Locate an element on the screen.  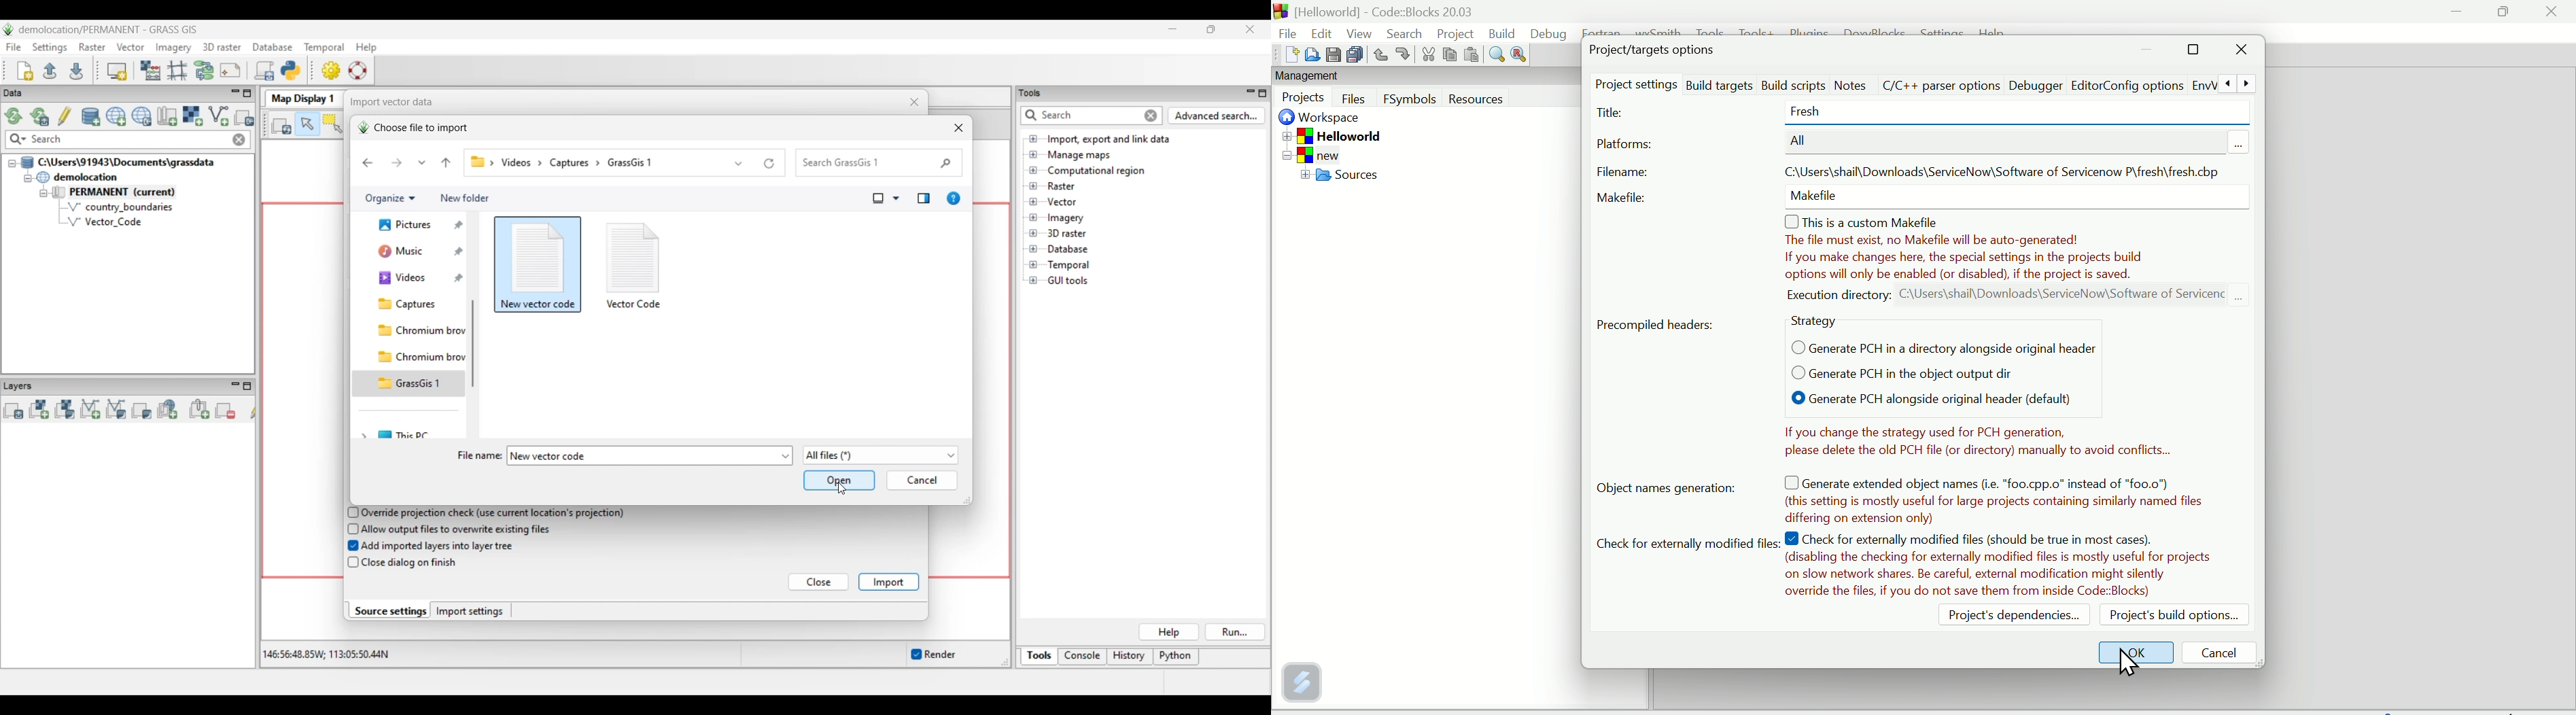
capture is located at coordinates (571, 162).